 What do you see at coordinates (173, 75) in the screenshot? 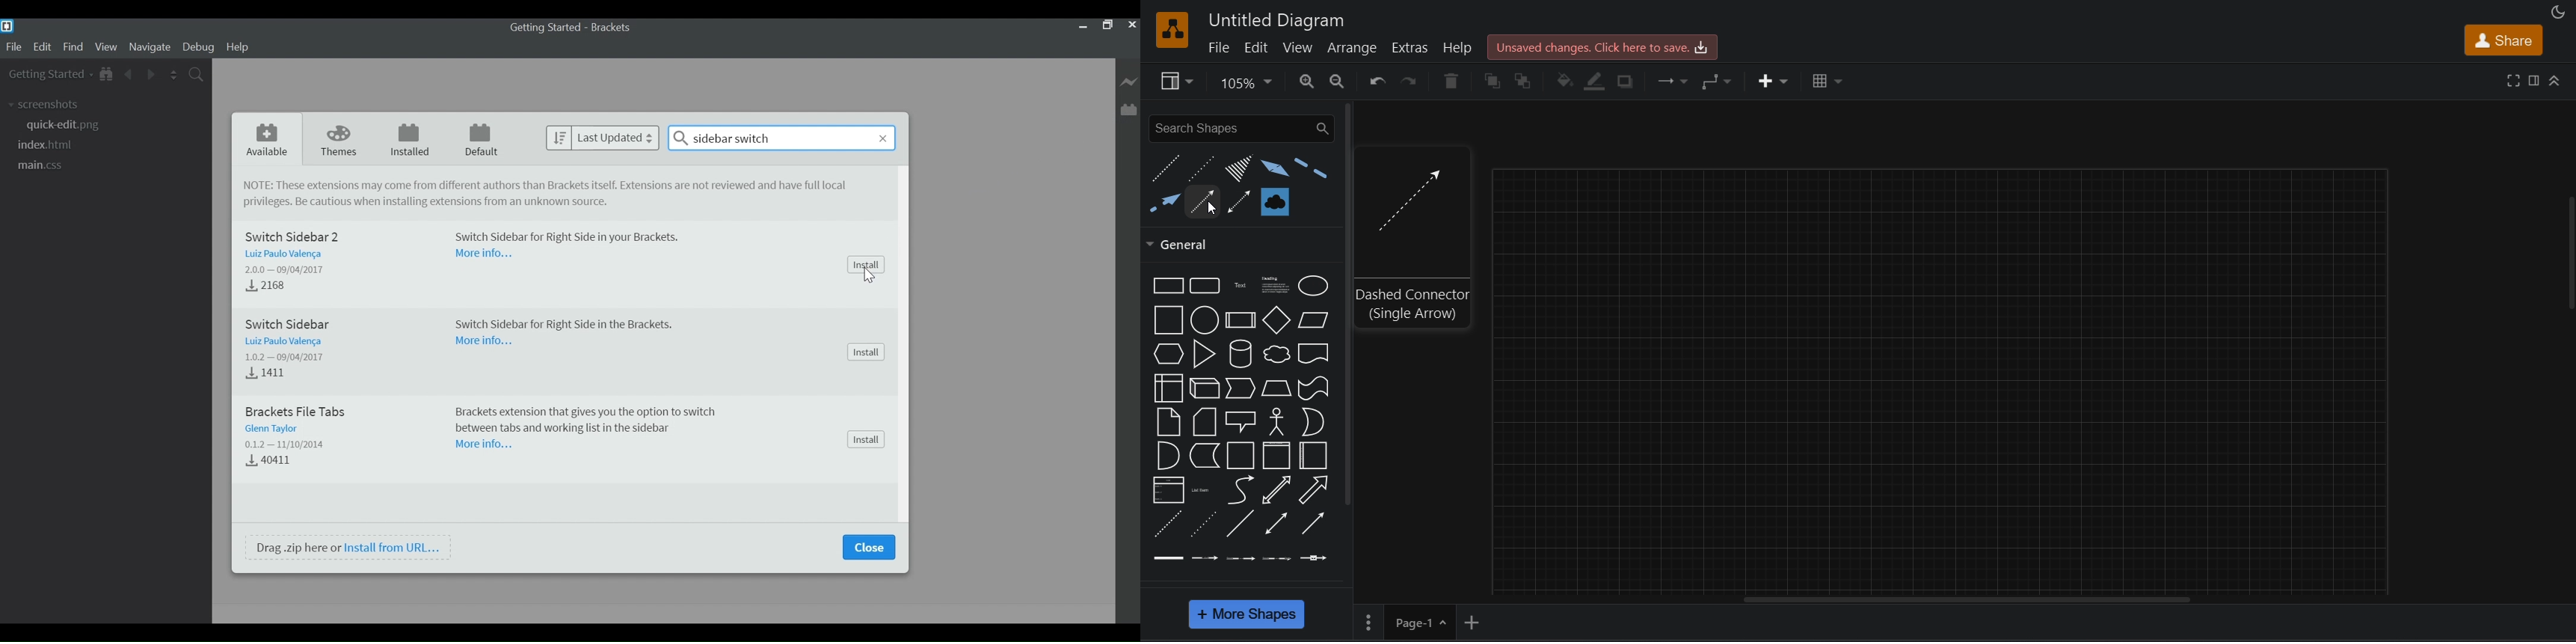
I see `Split the Editor Vertically or Horizontally` at bounding box center [173, 75].